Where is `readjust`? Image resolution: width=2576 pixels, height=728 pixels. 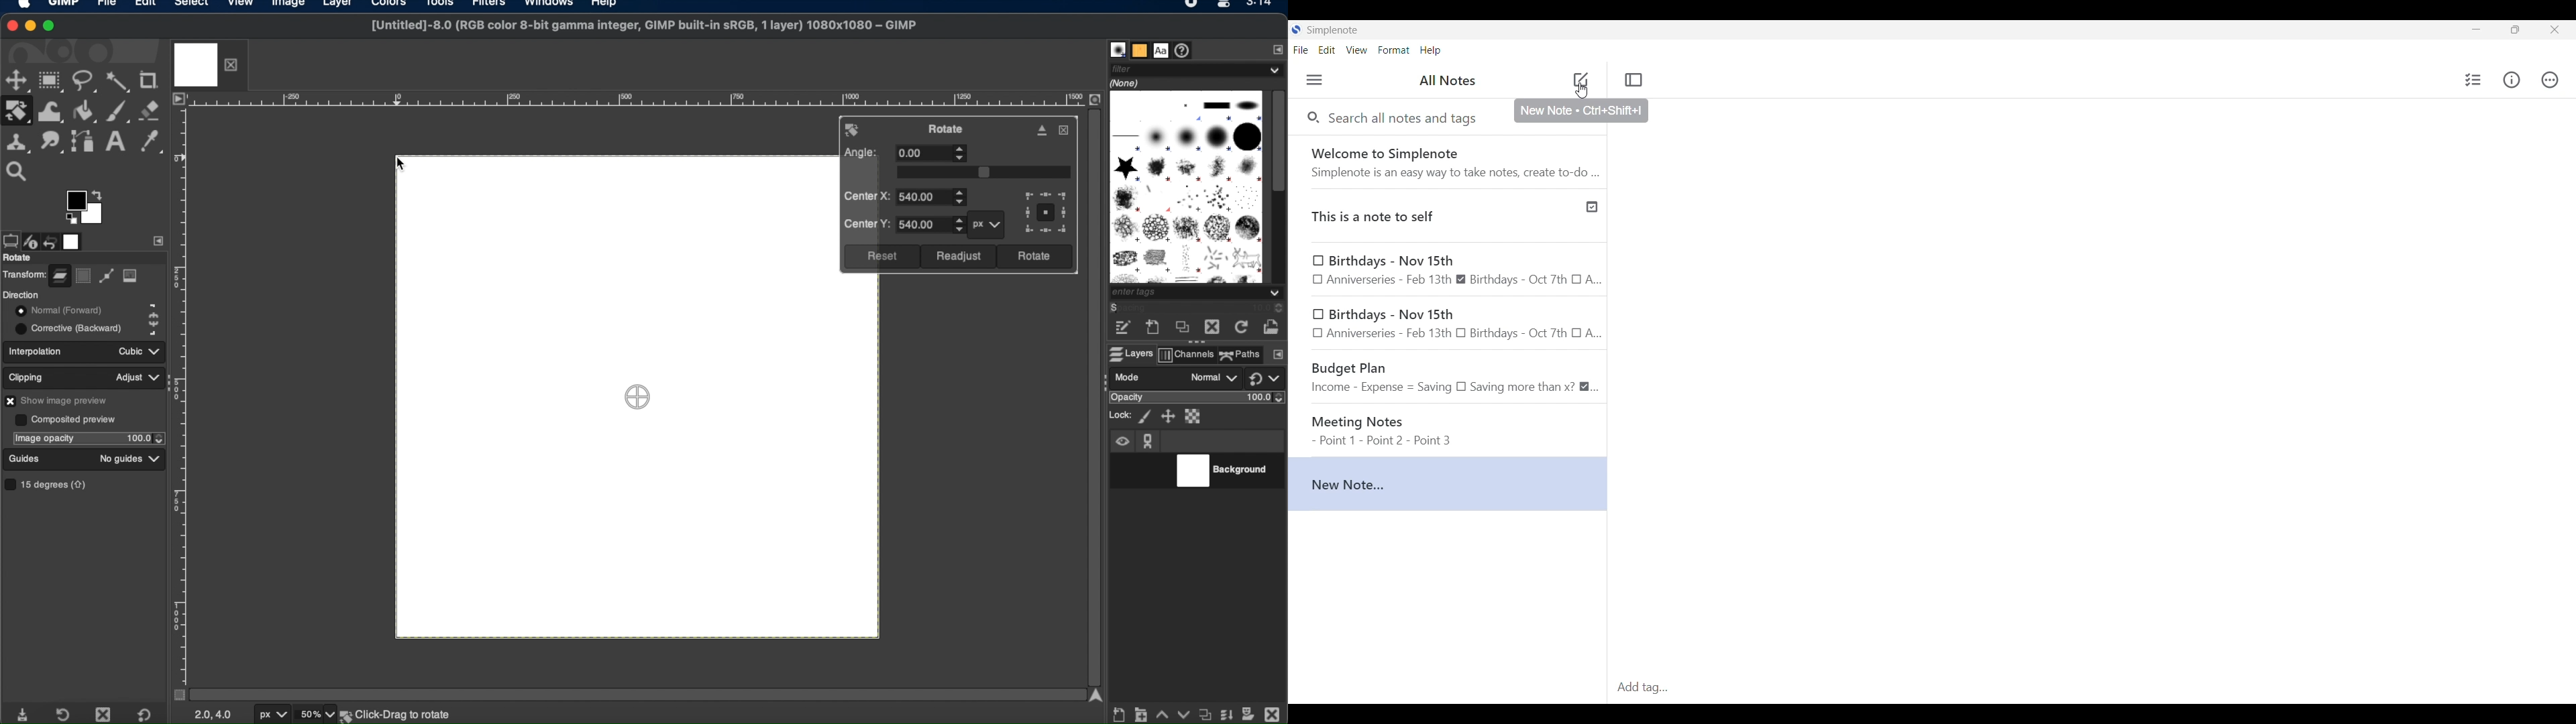
readjust is located at coordinates (959, 257).